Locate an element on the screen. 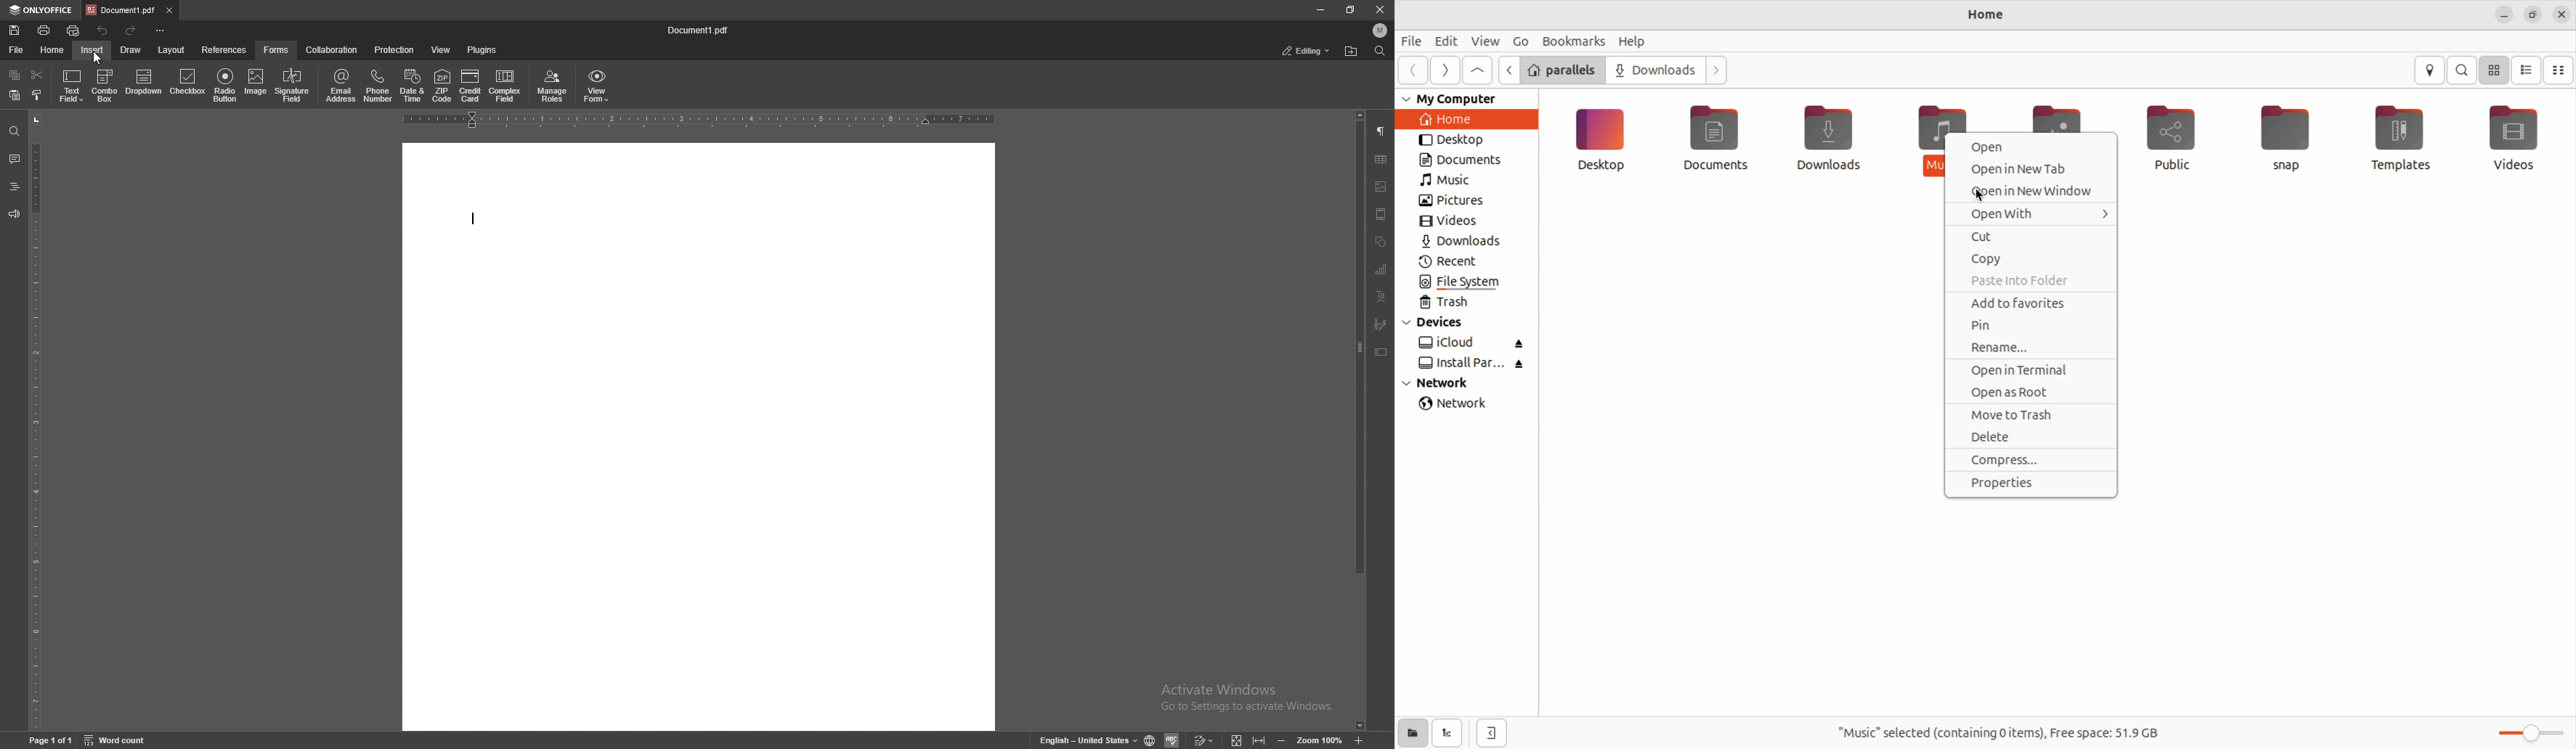 This screenshot has width=2576, height=756. table is located at coordinates (1381, 160).